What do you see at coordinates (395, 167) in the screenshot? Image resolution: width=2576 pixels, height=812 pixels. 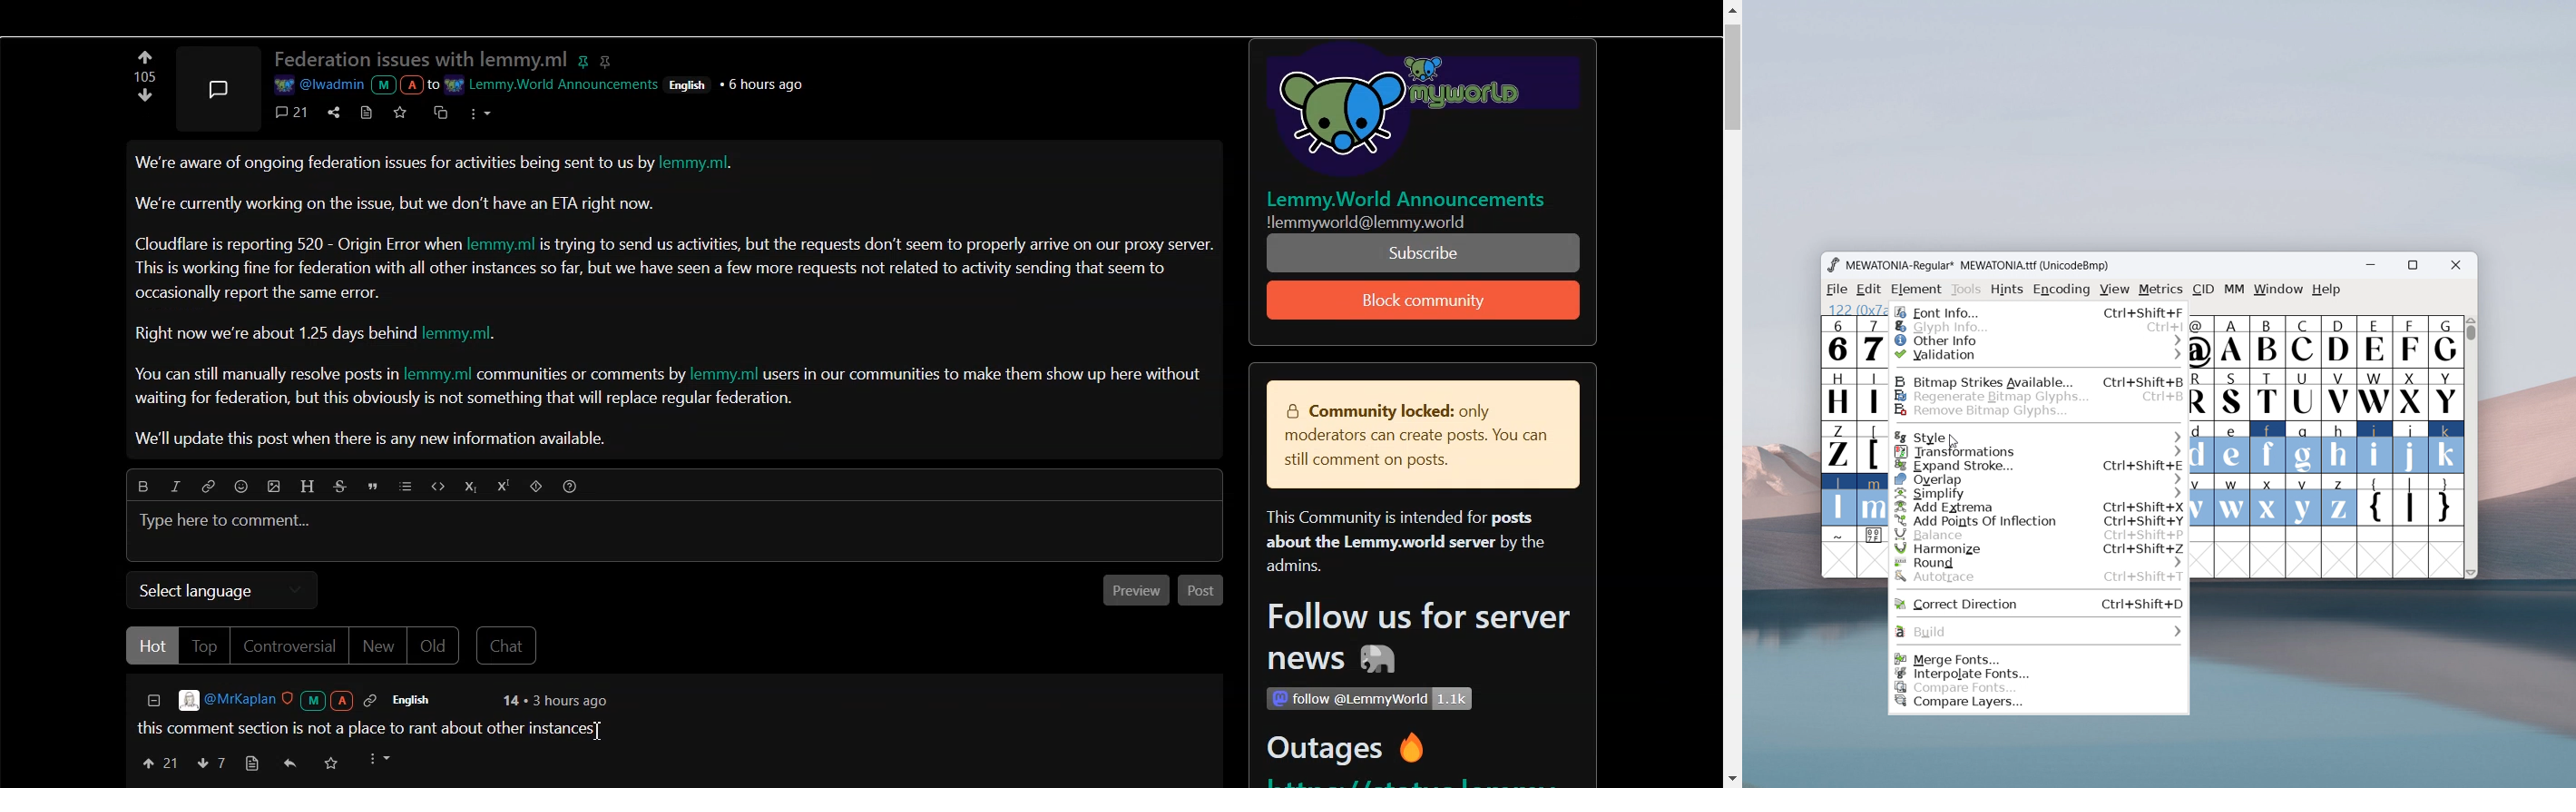 I see `We're aware of ongoing federation issues for activities being sent to us by` at bounding box center [395, 167].